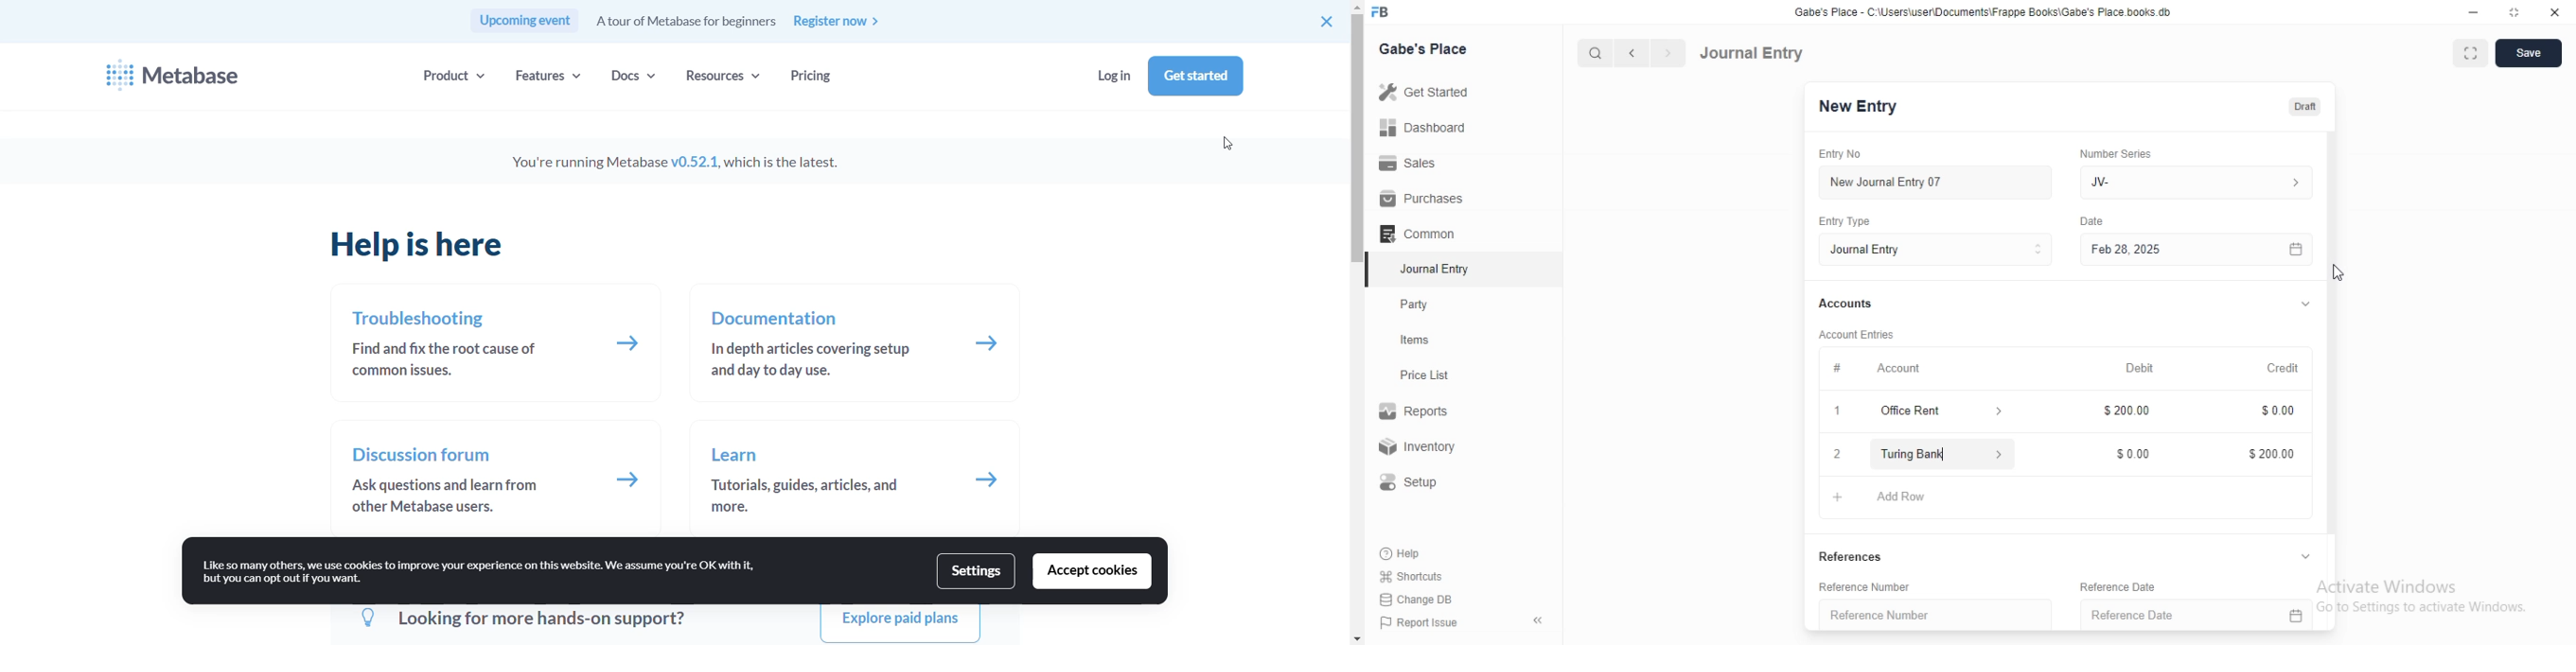  I want to click on backward, so click(1631, 53).